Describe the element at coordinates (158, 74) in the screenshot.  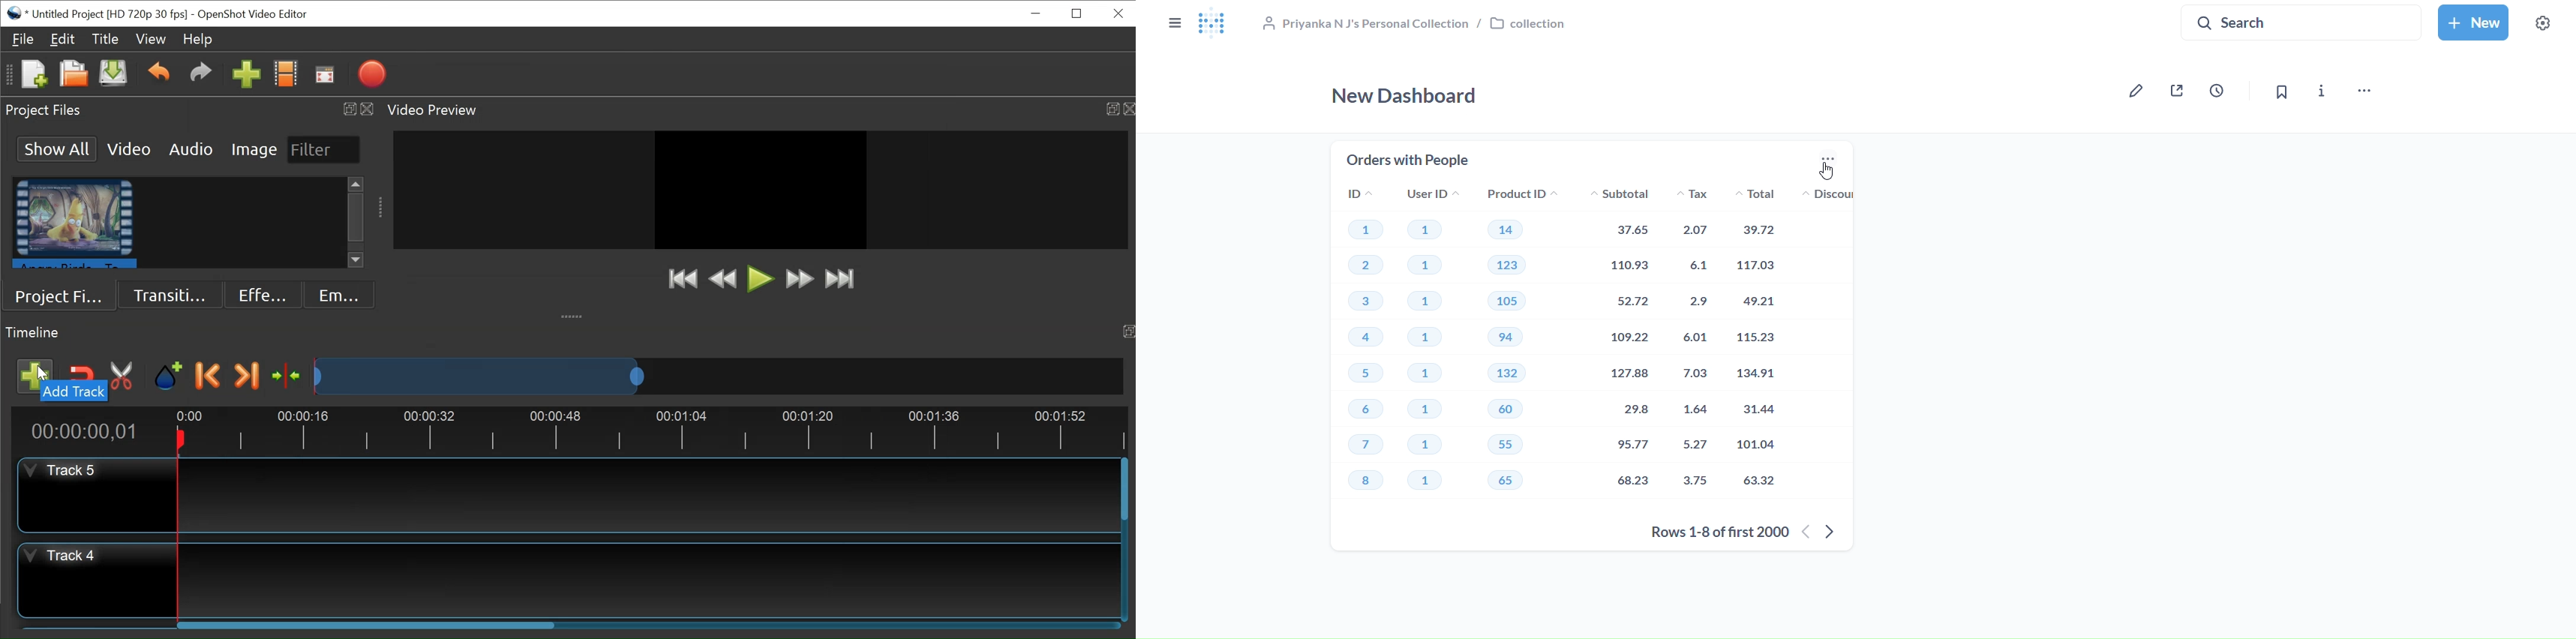
I see `Undo` at that location.